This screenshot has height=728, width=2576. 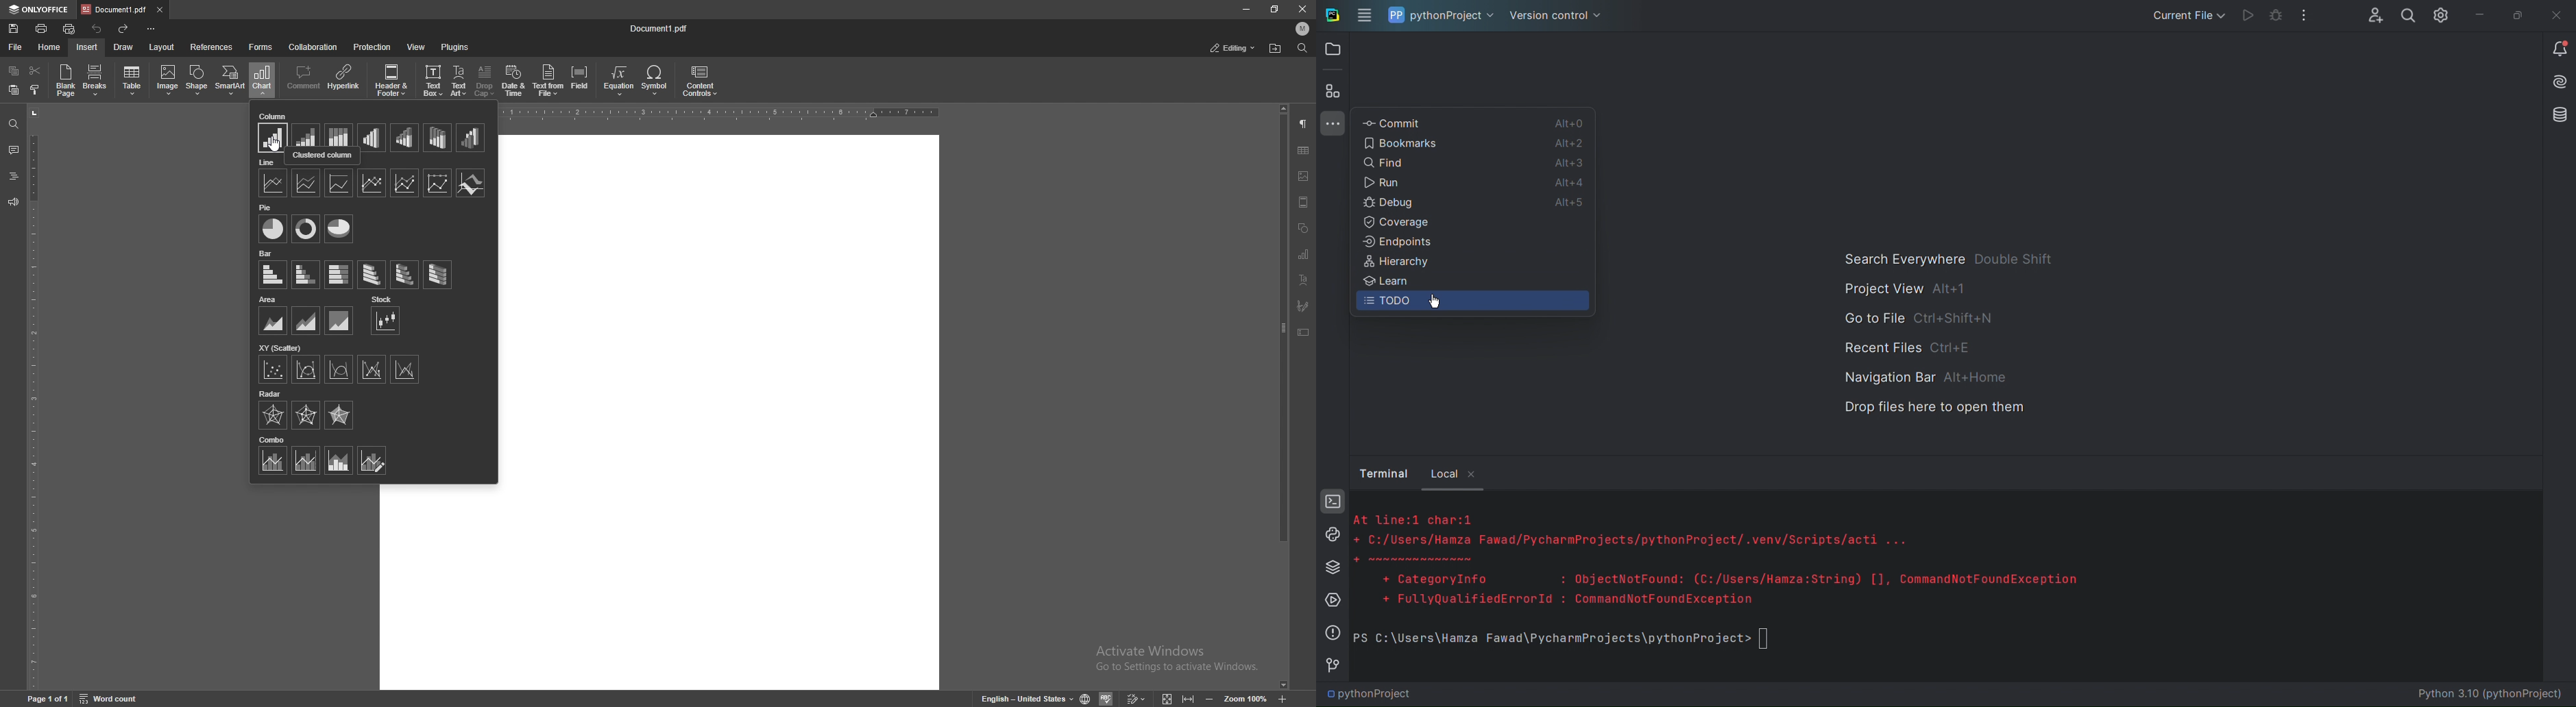 What do you see at coordinates (280, 348) in the screenshot?
I see `XY (scatter) ` at bounding box center [280, 348].